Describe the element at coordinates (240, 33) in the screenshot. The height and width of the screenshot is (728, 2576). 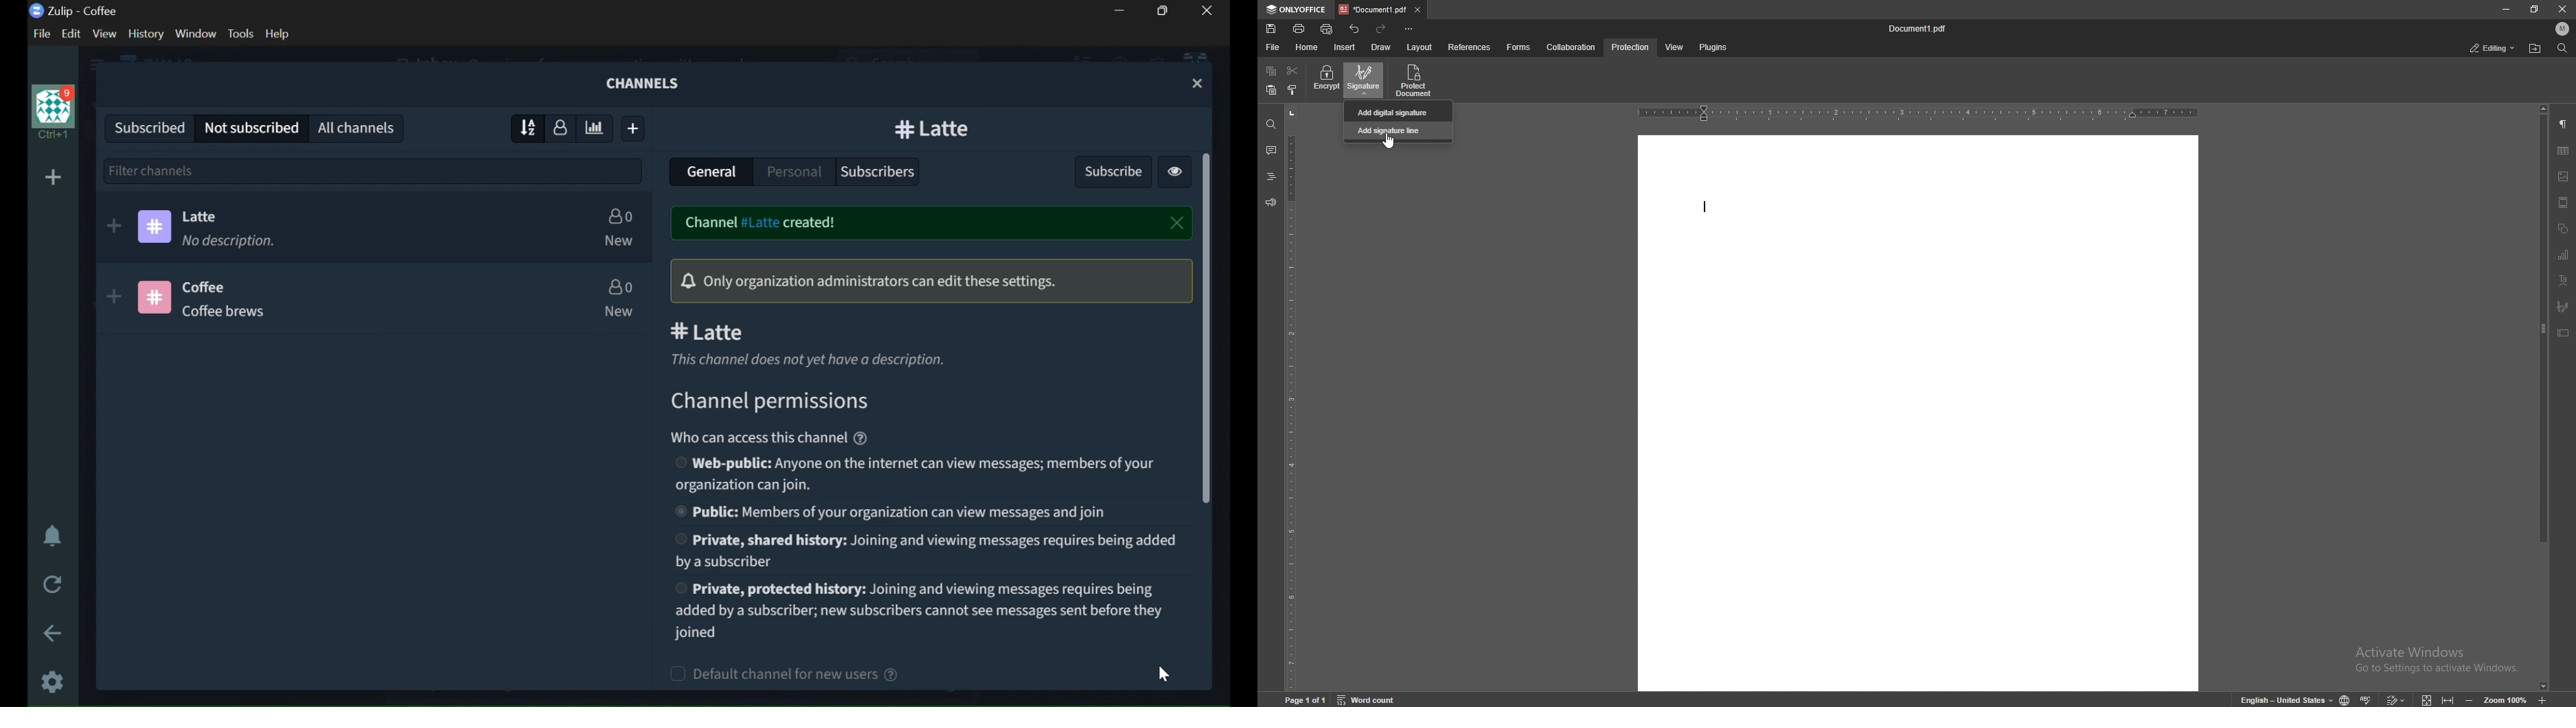
I see `TOOLS` at that location.